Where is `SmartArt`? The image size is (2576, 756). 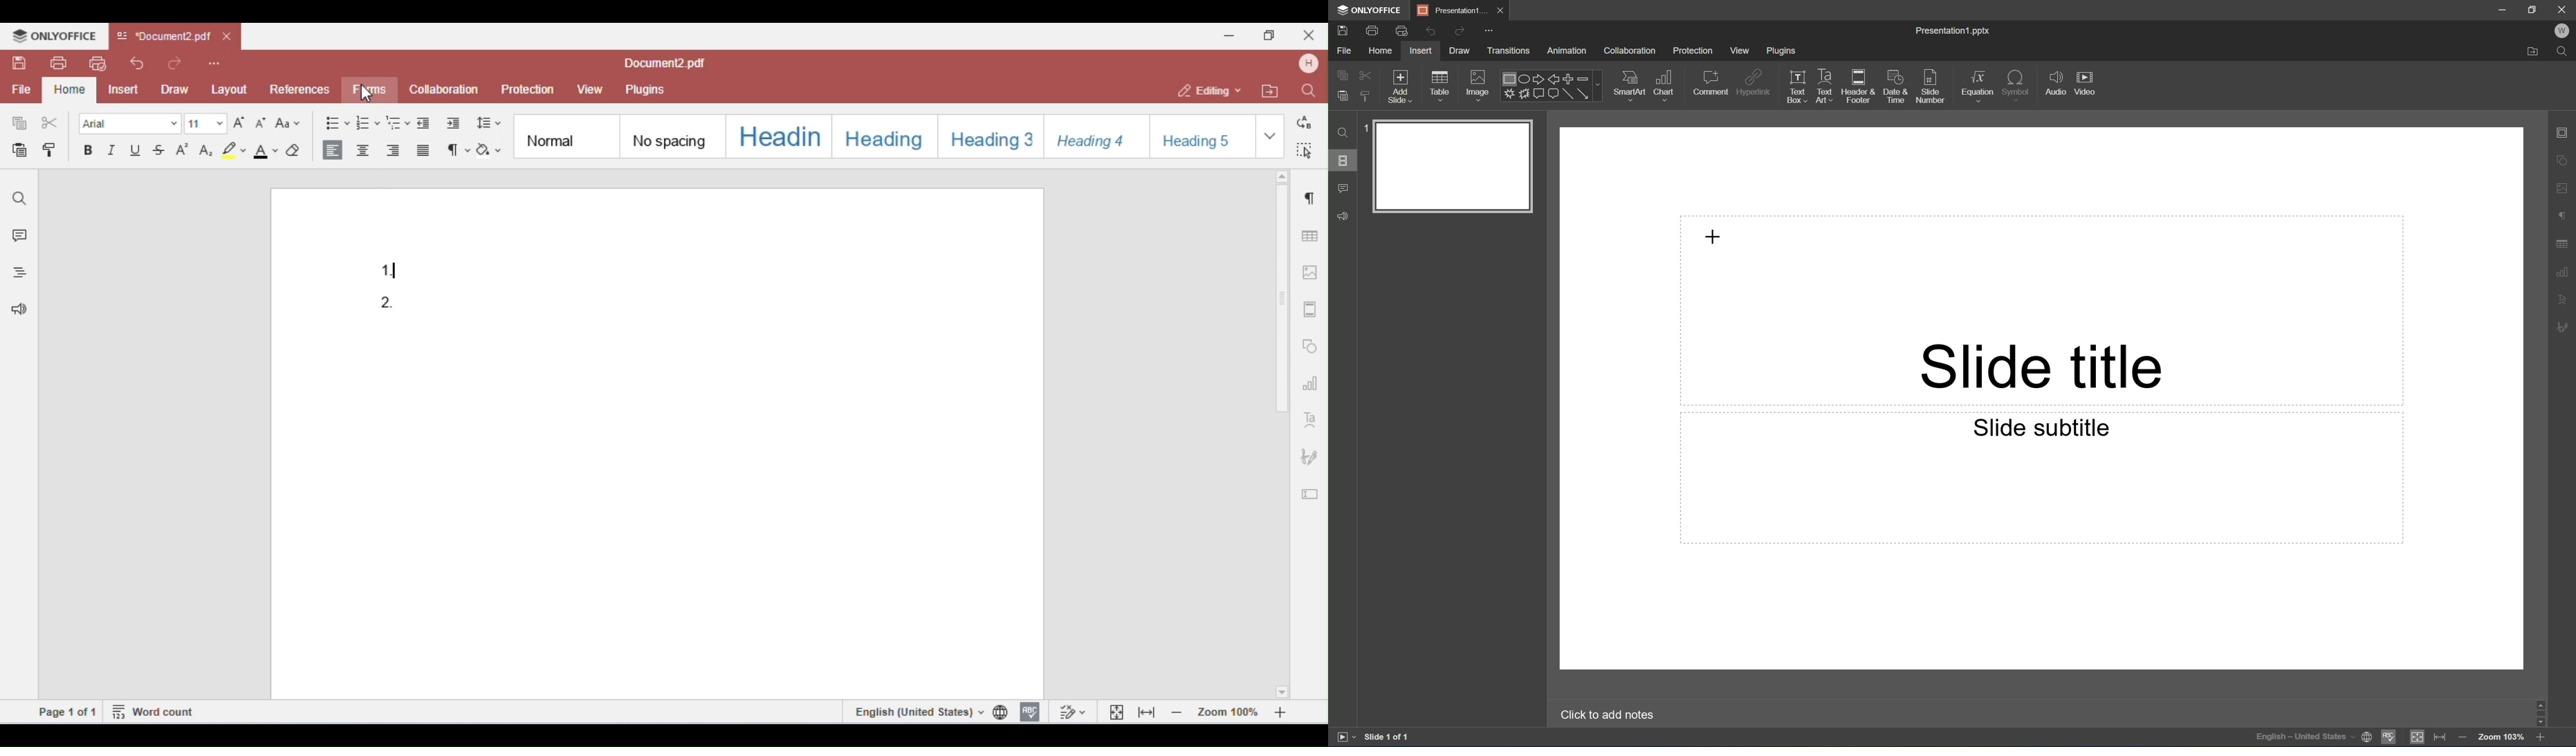
SmartArt is located at coordinates (1629, 84).